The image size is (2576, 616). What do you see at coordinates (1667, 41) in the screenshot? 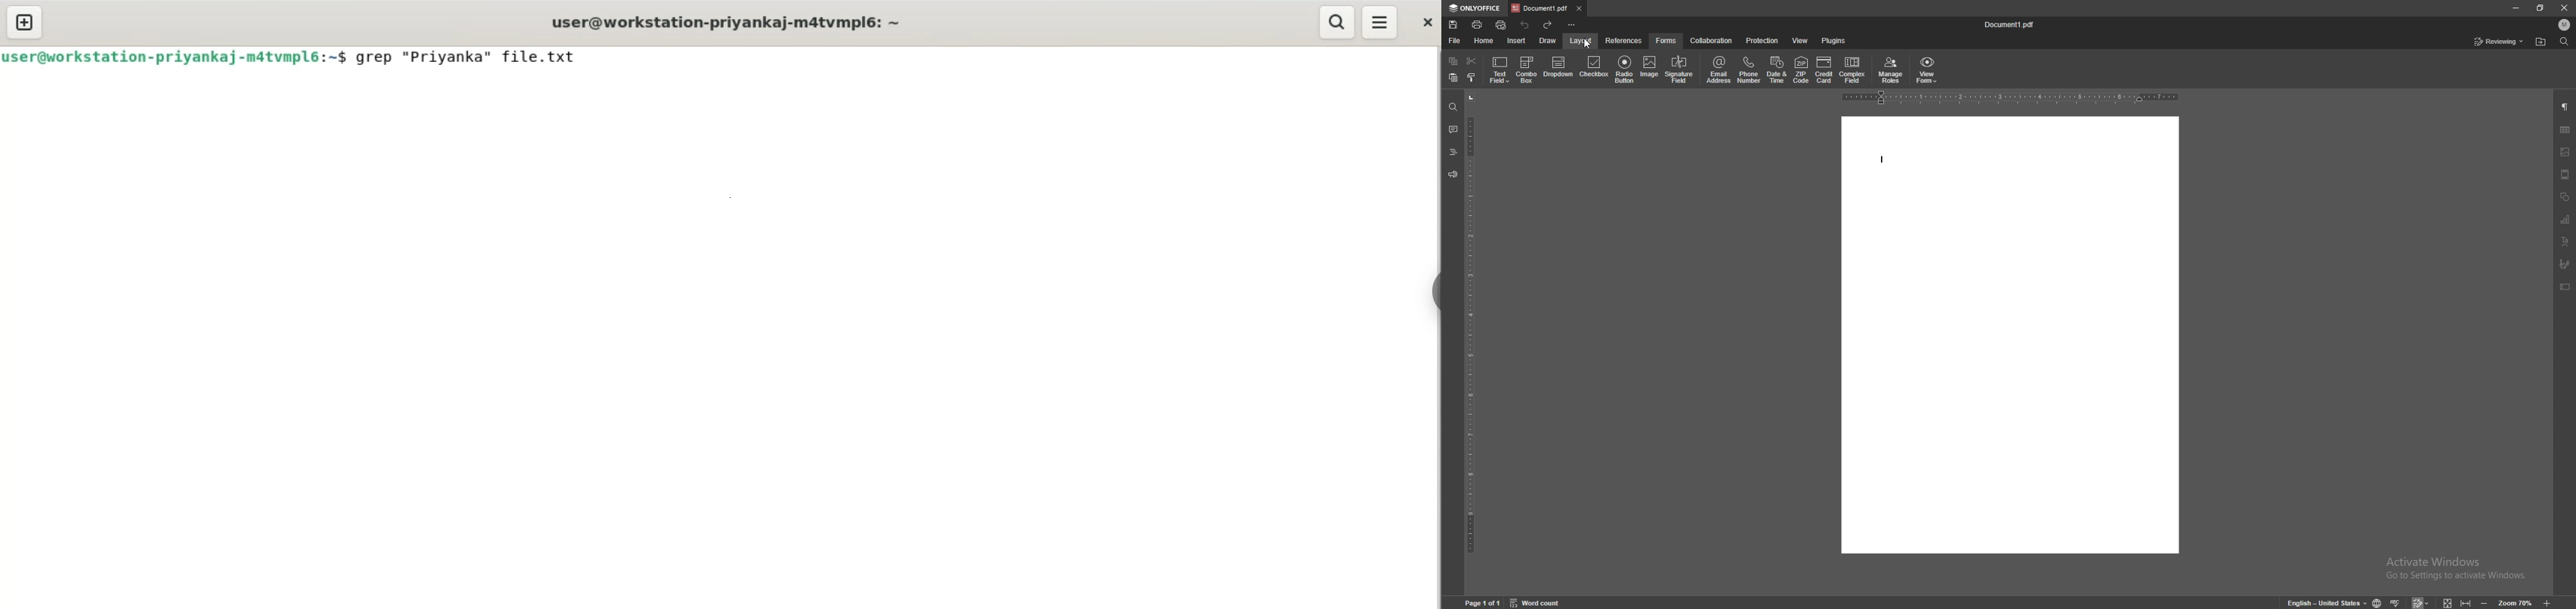
I see `forms` at bounding box center [1667, 41].